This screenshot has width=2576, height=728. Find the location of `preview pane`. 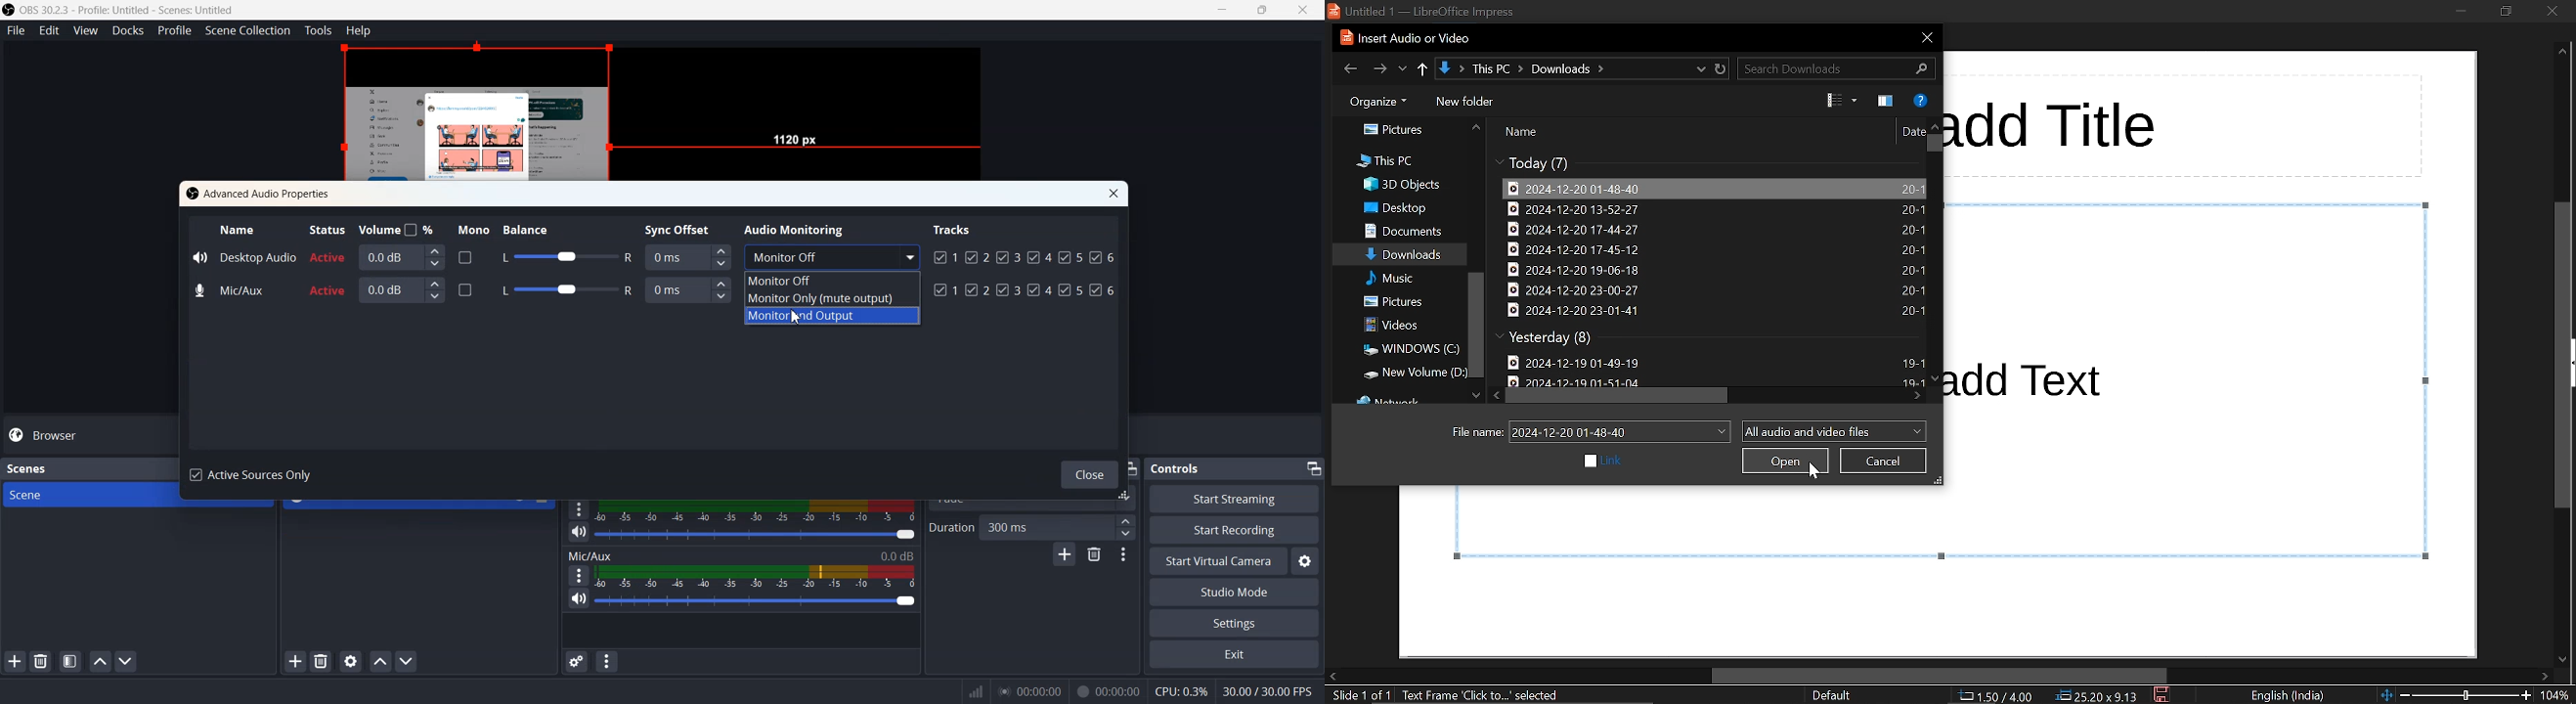

preview pane is located at coordinates (1884, 101).